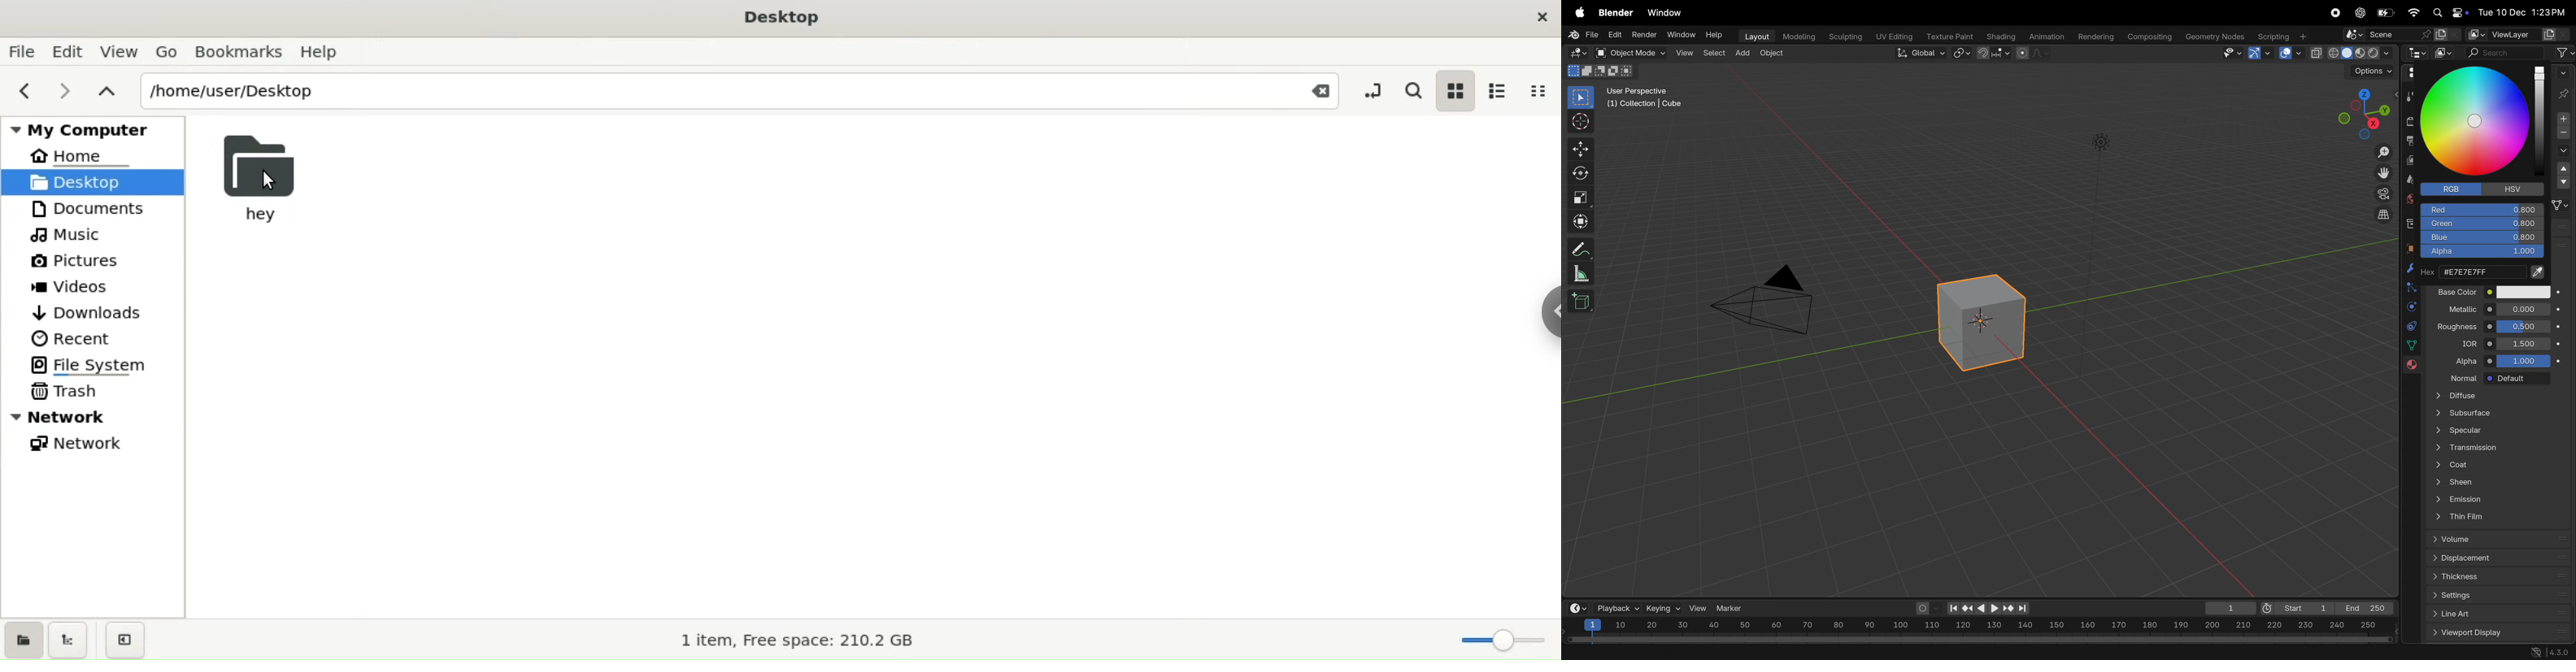 This screenshot has height=672, width=2576. I want to click on Help, so click(325, 52).